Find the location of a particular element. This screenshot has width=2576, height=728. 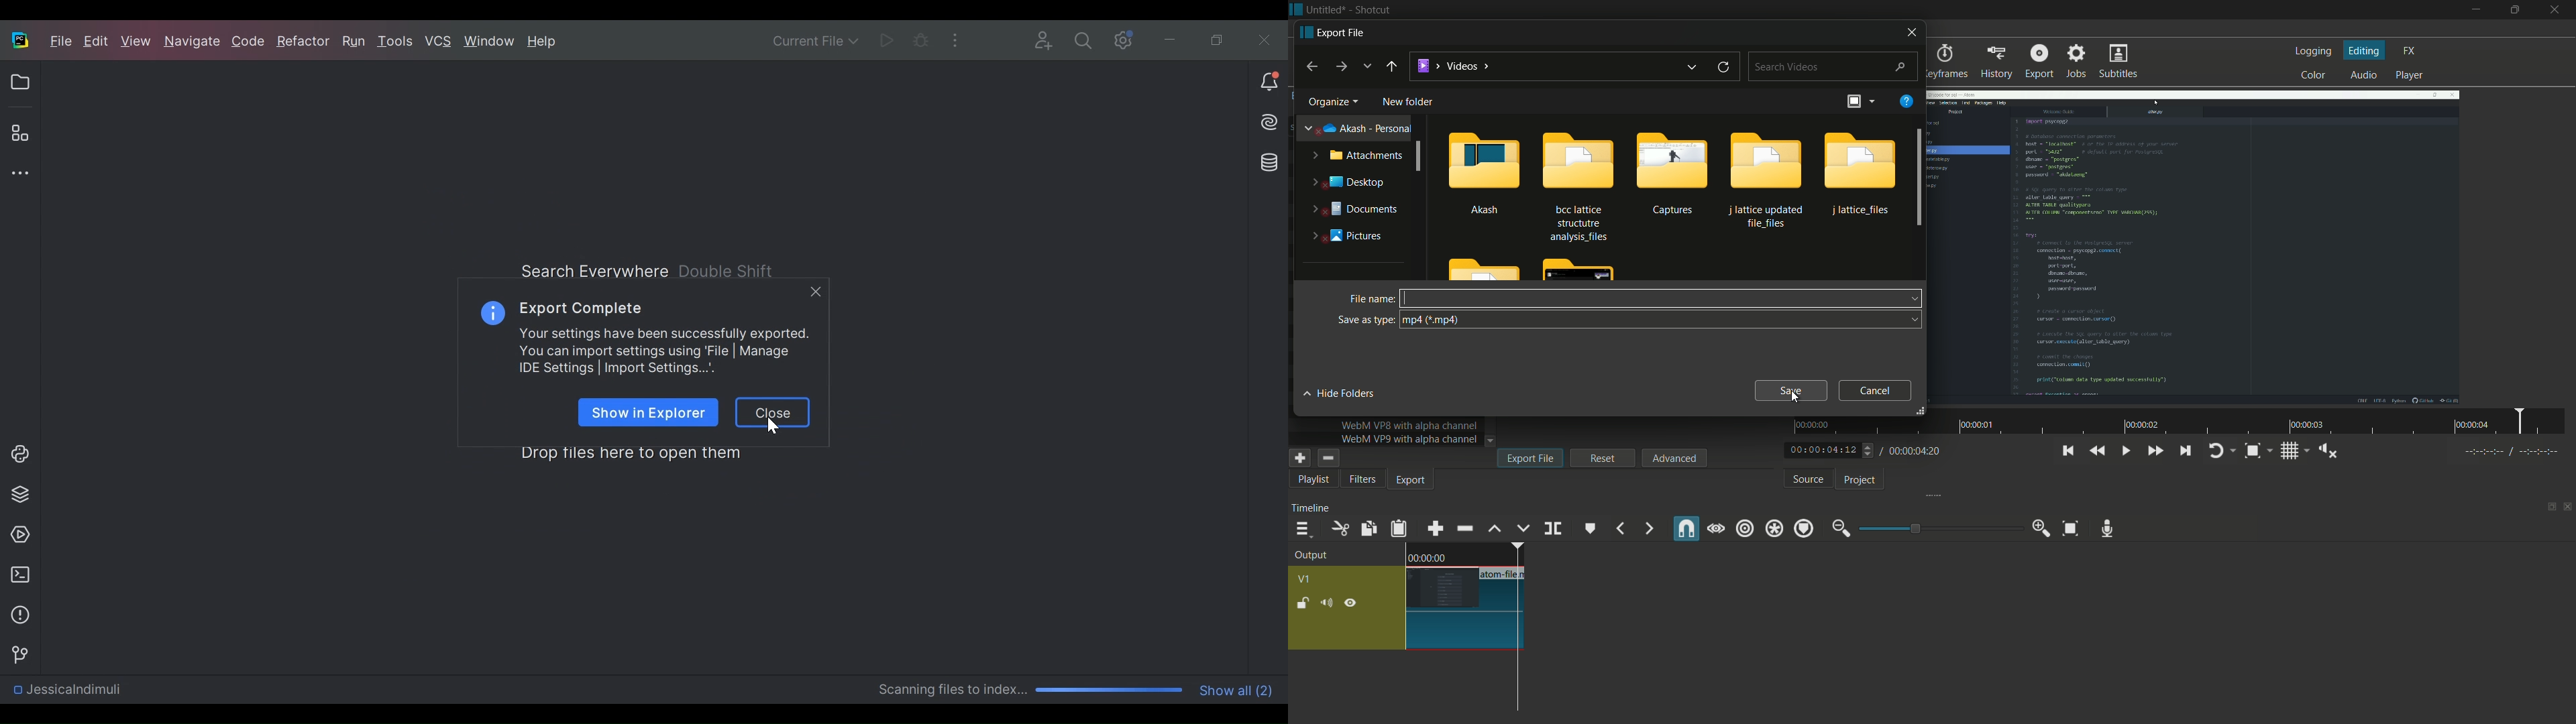

Close is located at coordinates (773, 416).